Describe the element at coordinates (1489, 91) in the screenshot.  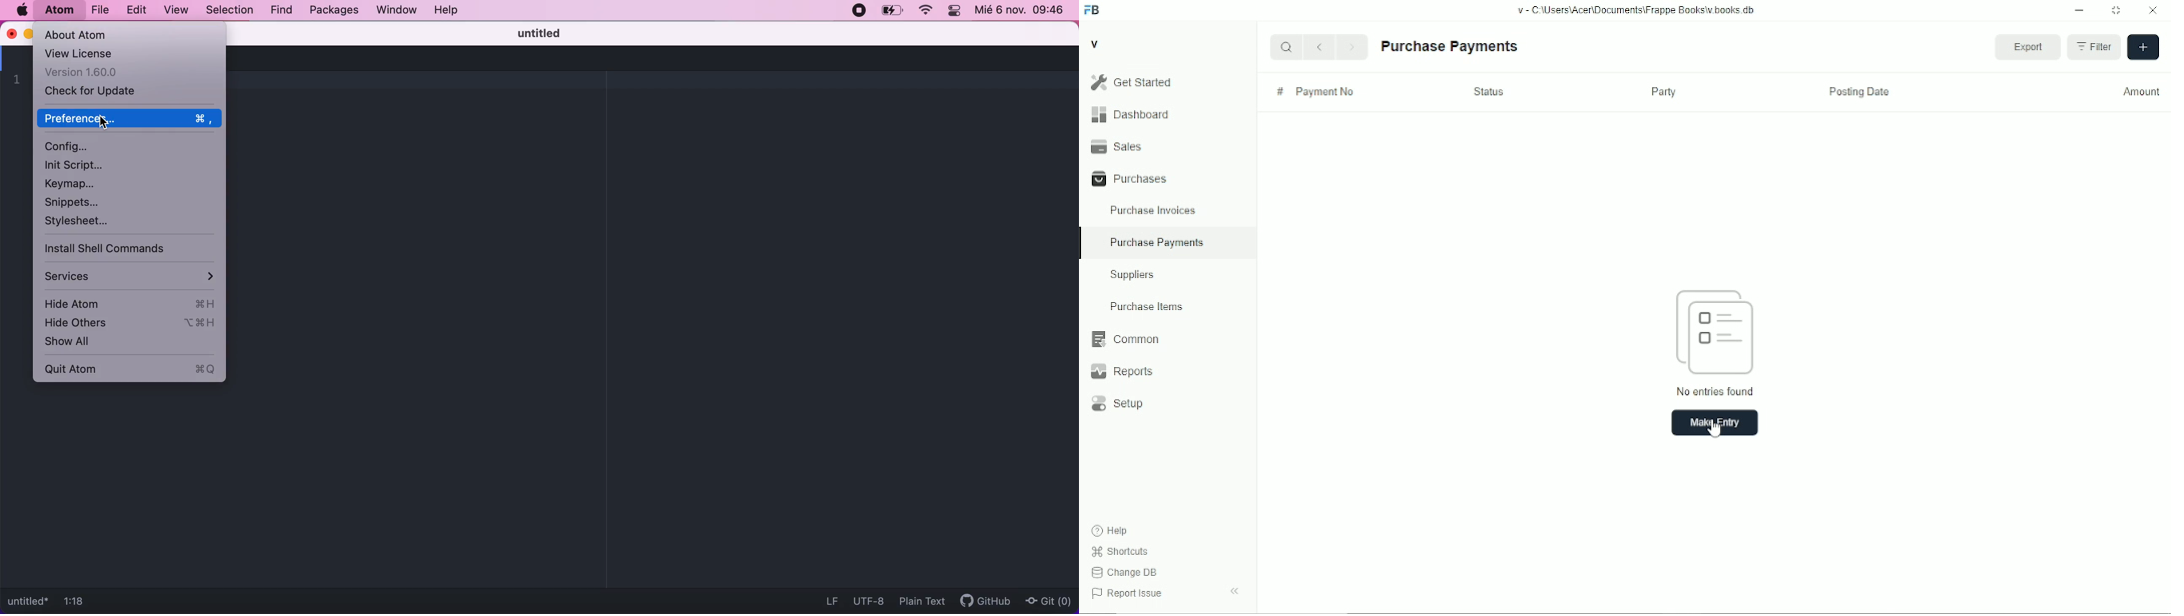
I see `Status` at that location.